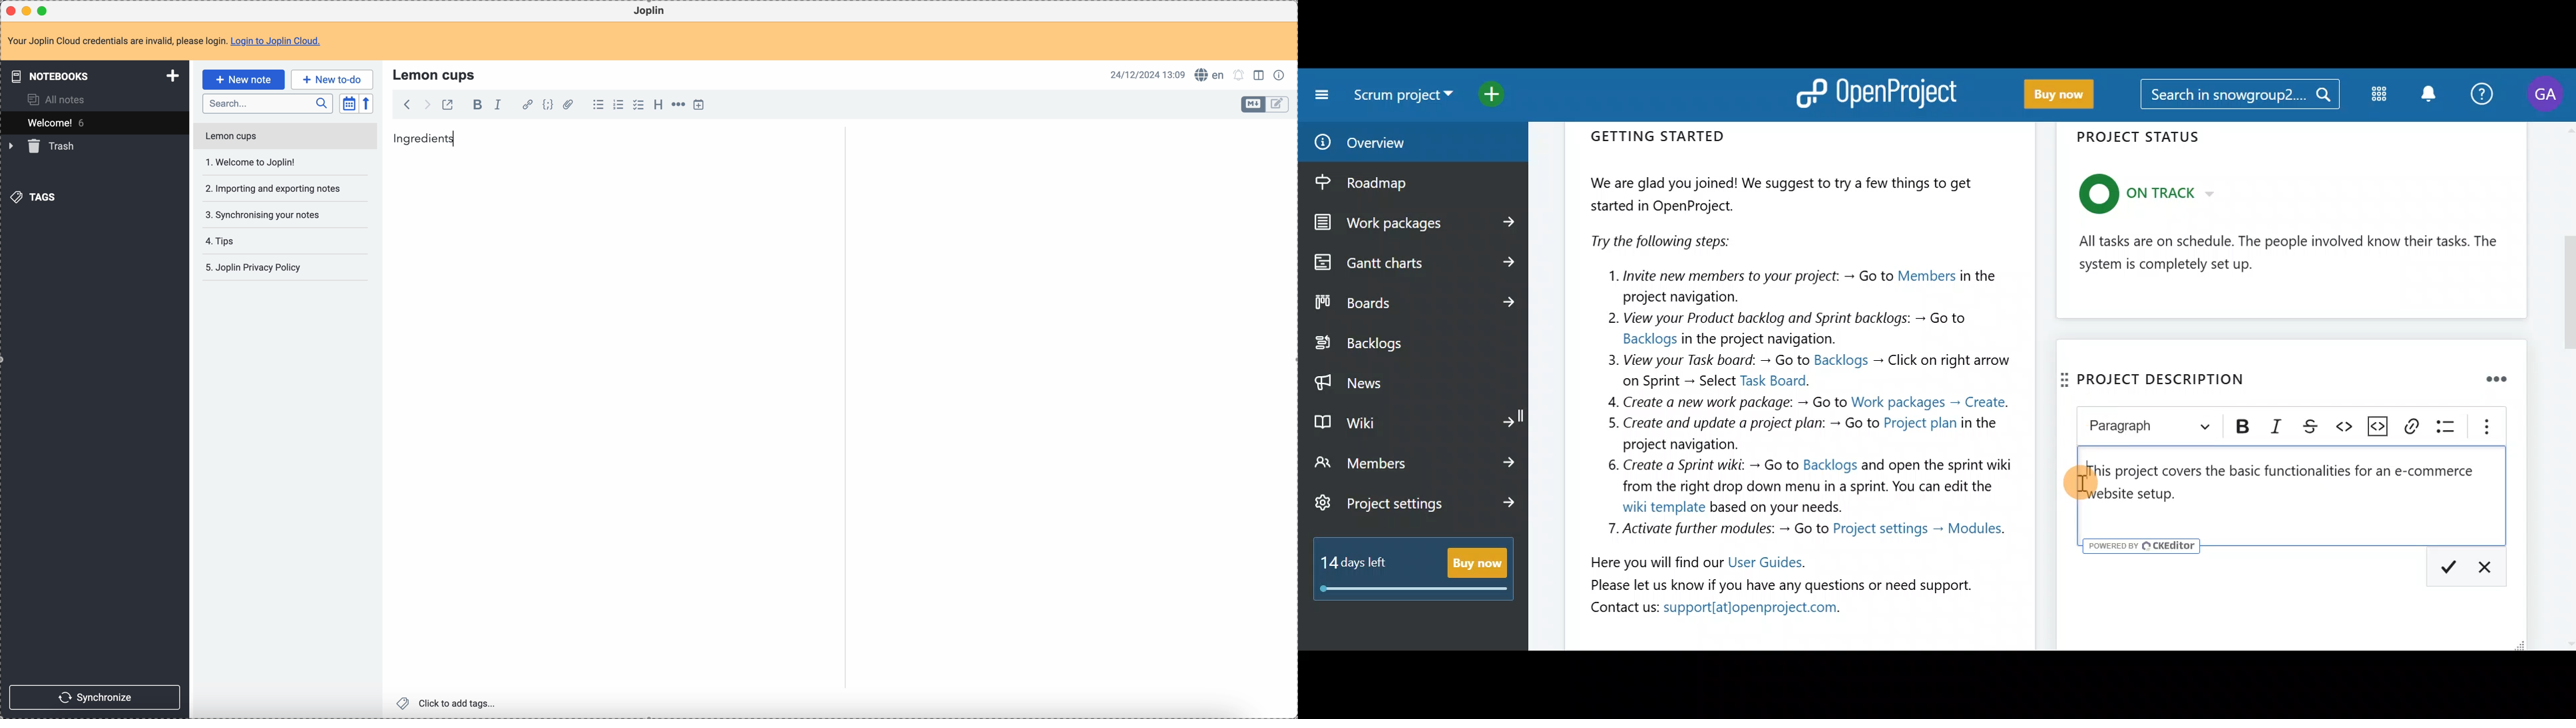 The image size is (2576, 728). Describe the element at coordinates (2567, 385) in the screenshot. I see `scroll bar` at that location.